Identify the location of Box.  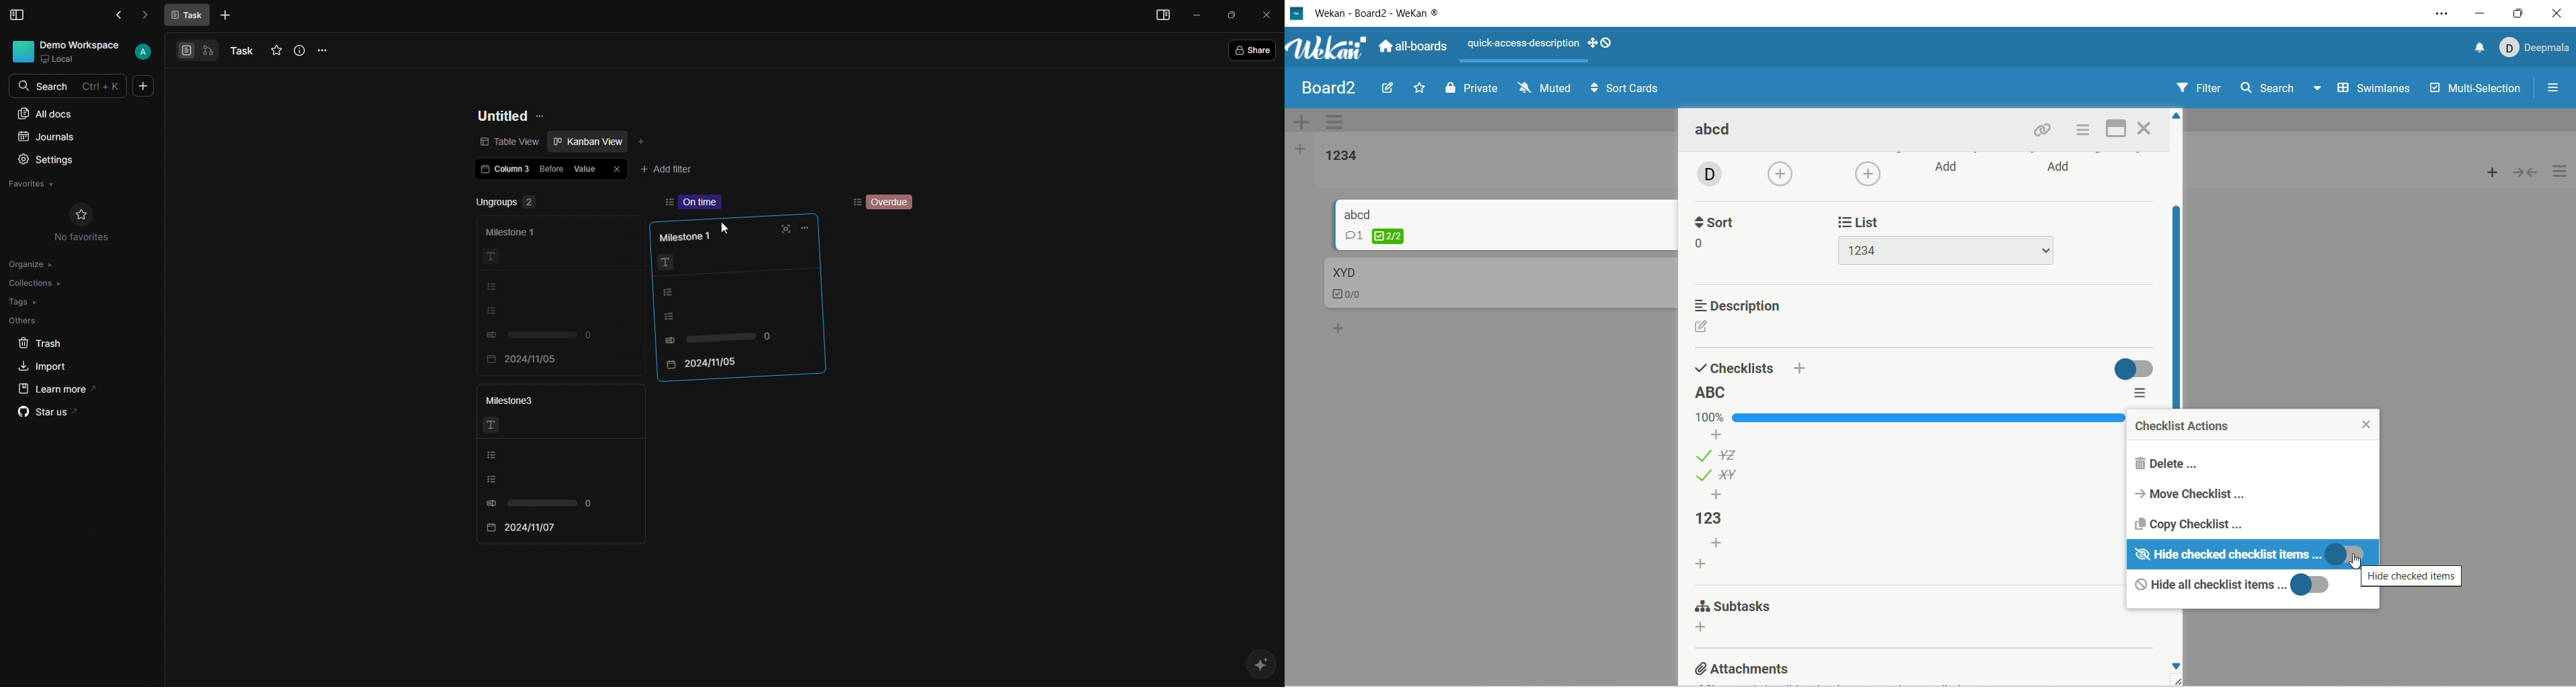
(1232, 15).